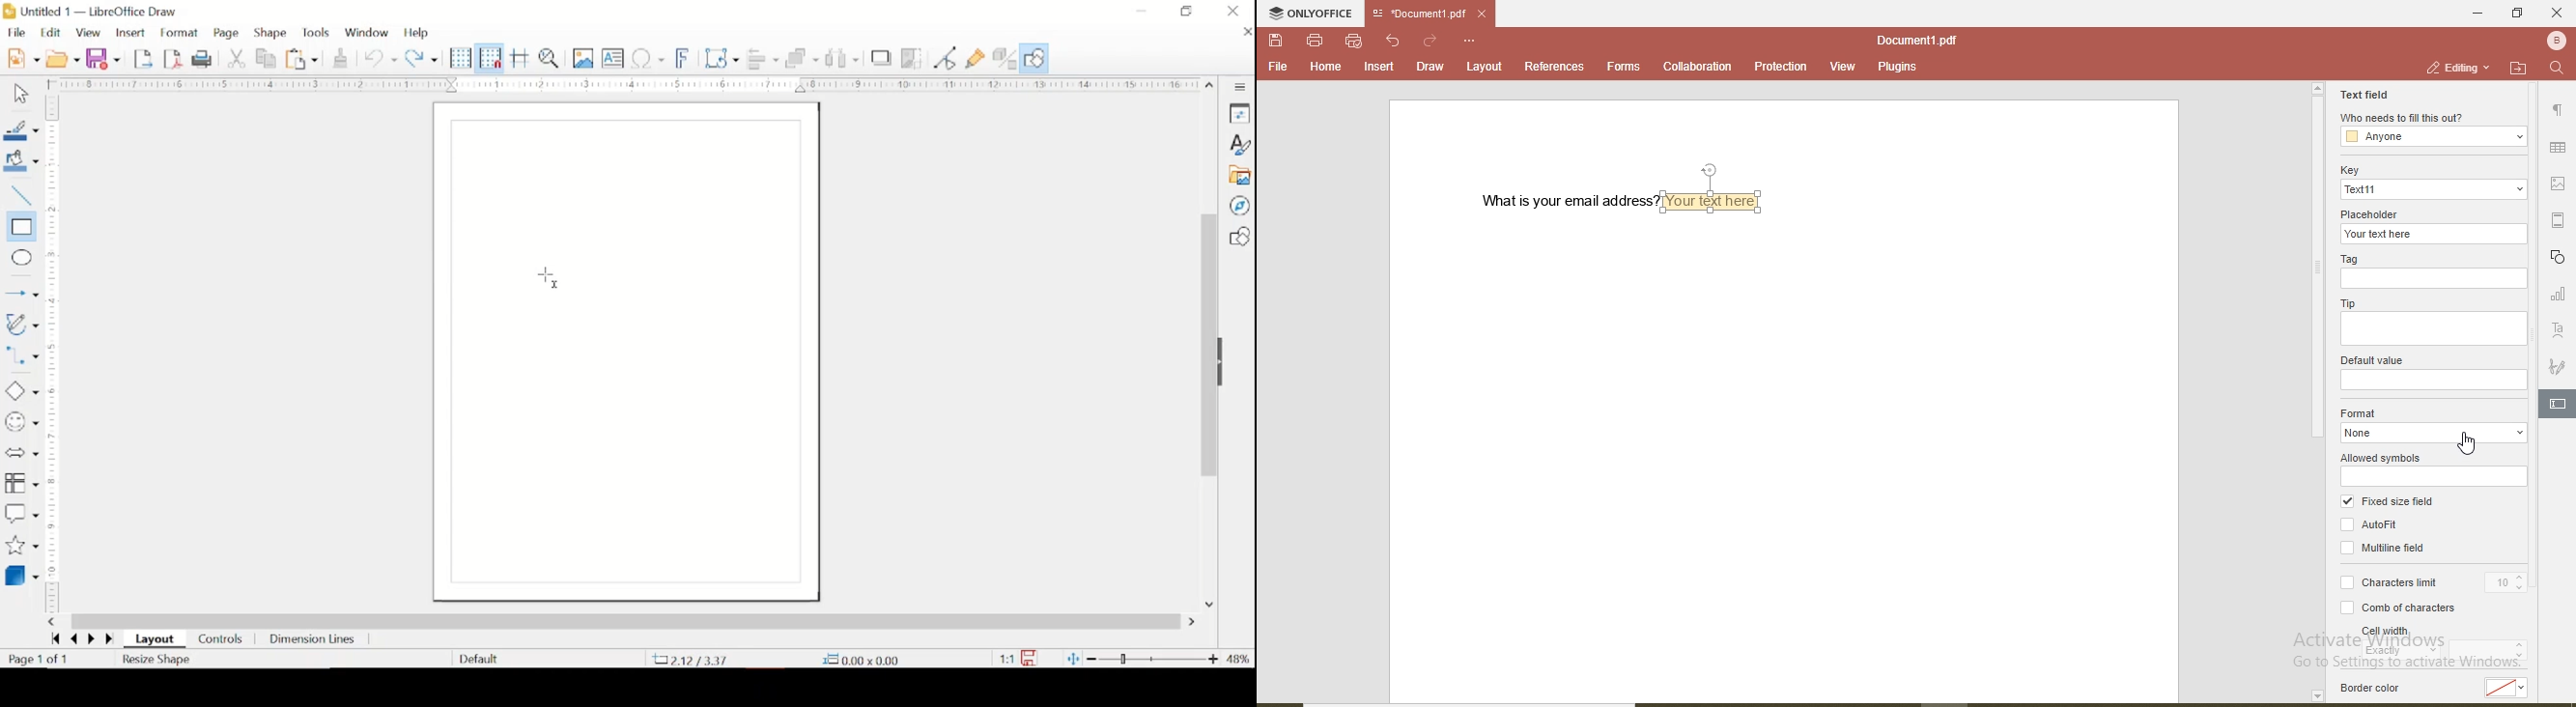 The width and height of the screenshot is (2576, 728). Describe the element at coordinates (626, 621) in the screenshot. I see `scroll box` at that location.